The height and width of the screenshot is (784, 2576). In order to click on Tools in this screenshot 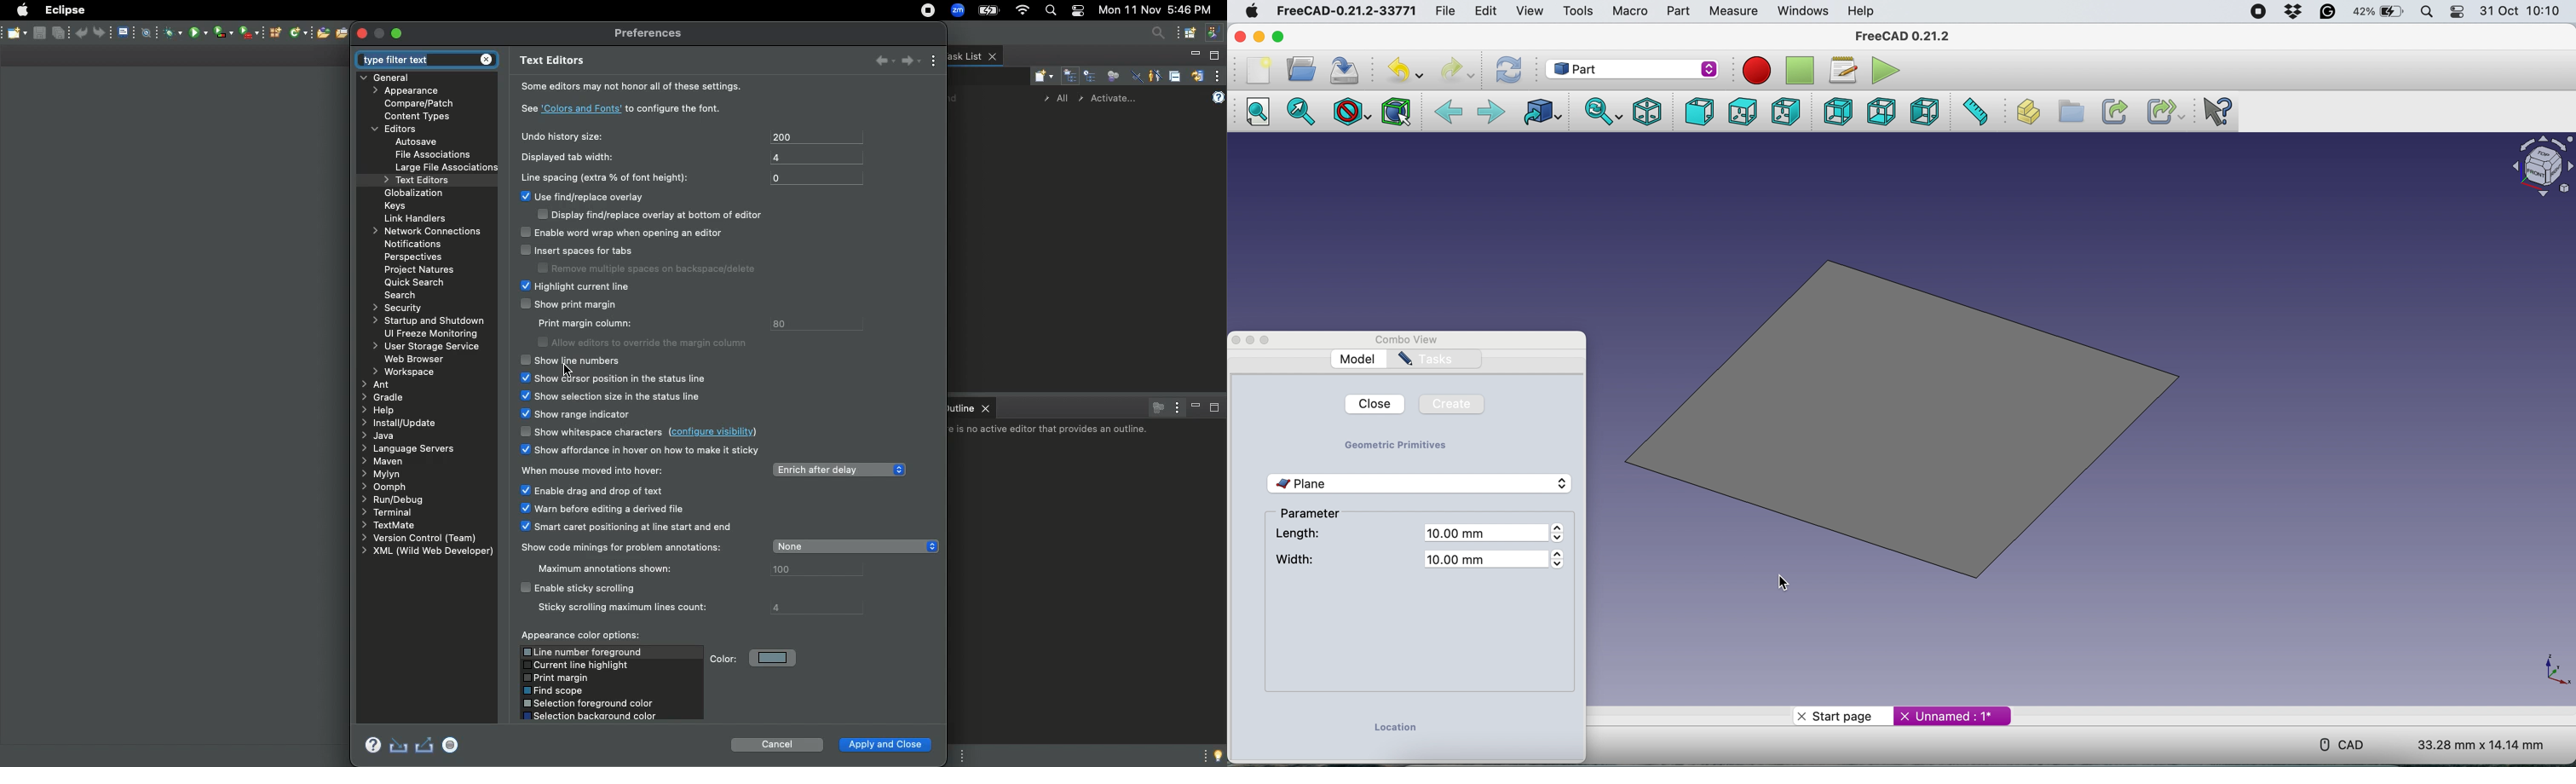, I will do `click(1580, 11)`.